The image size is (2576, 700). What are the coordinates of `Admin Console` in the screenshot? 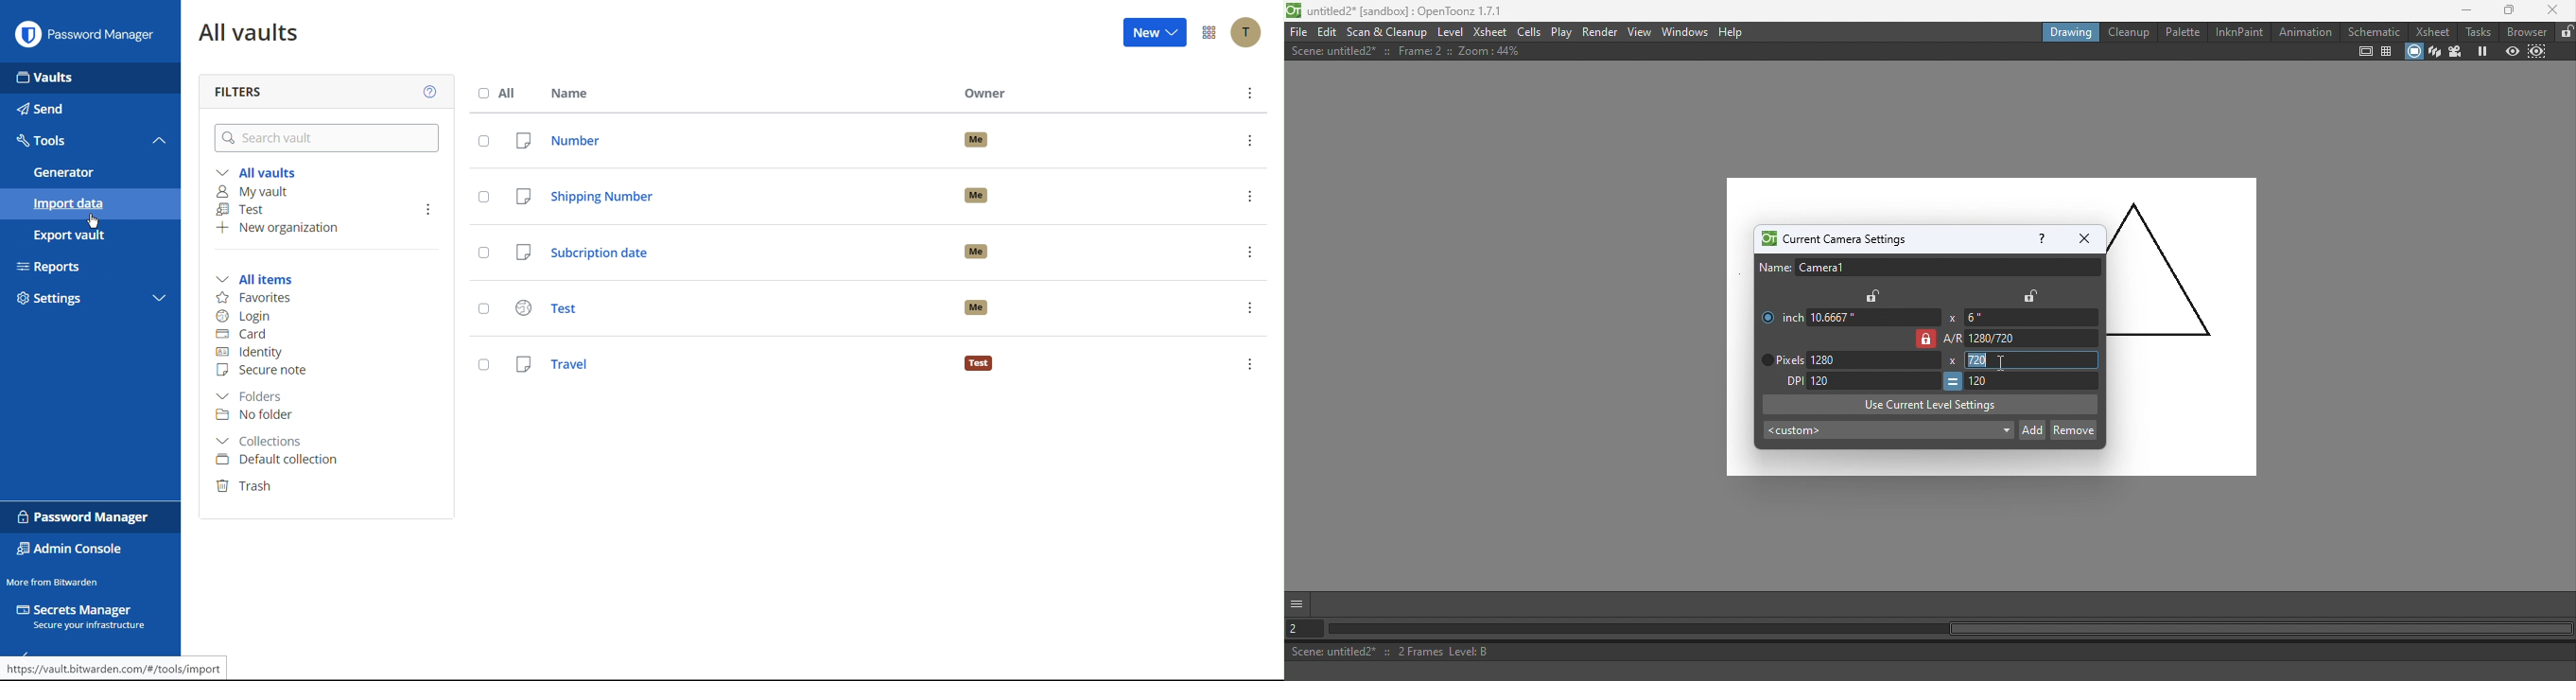 It's located at (71, 550).